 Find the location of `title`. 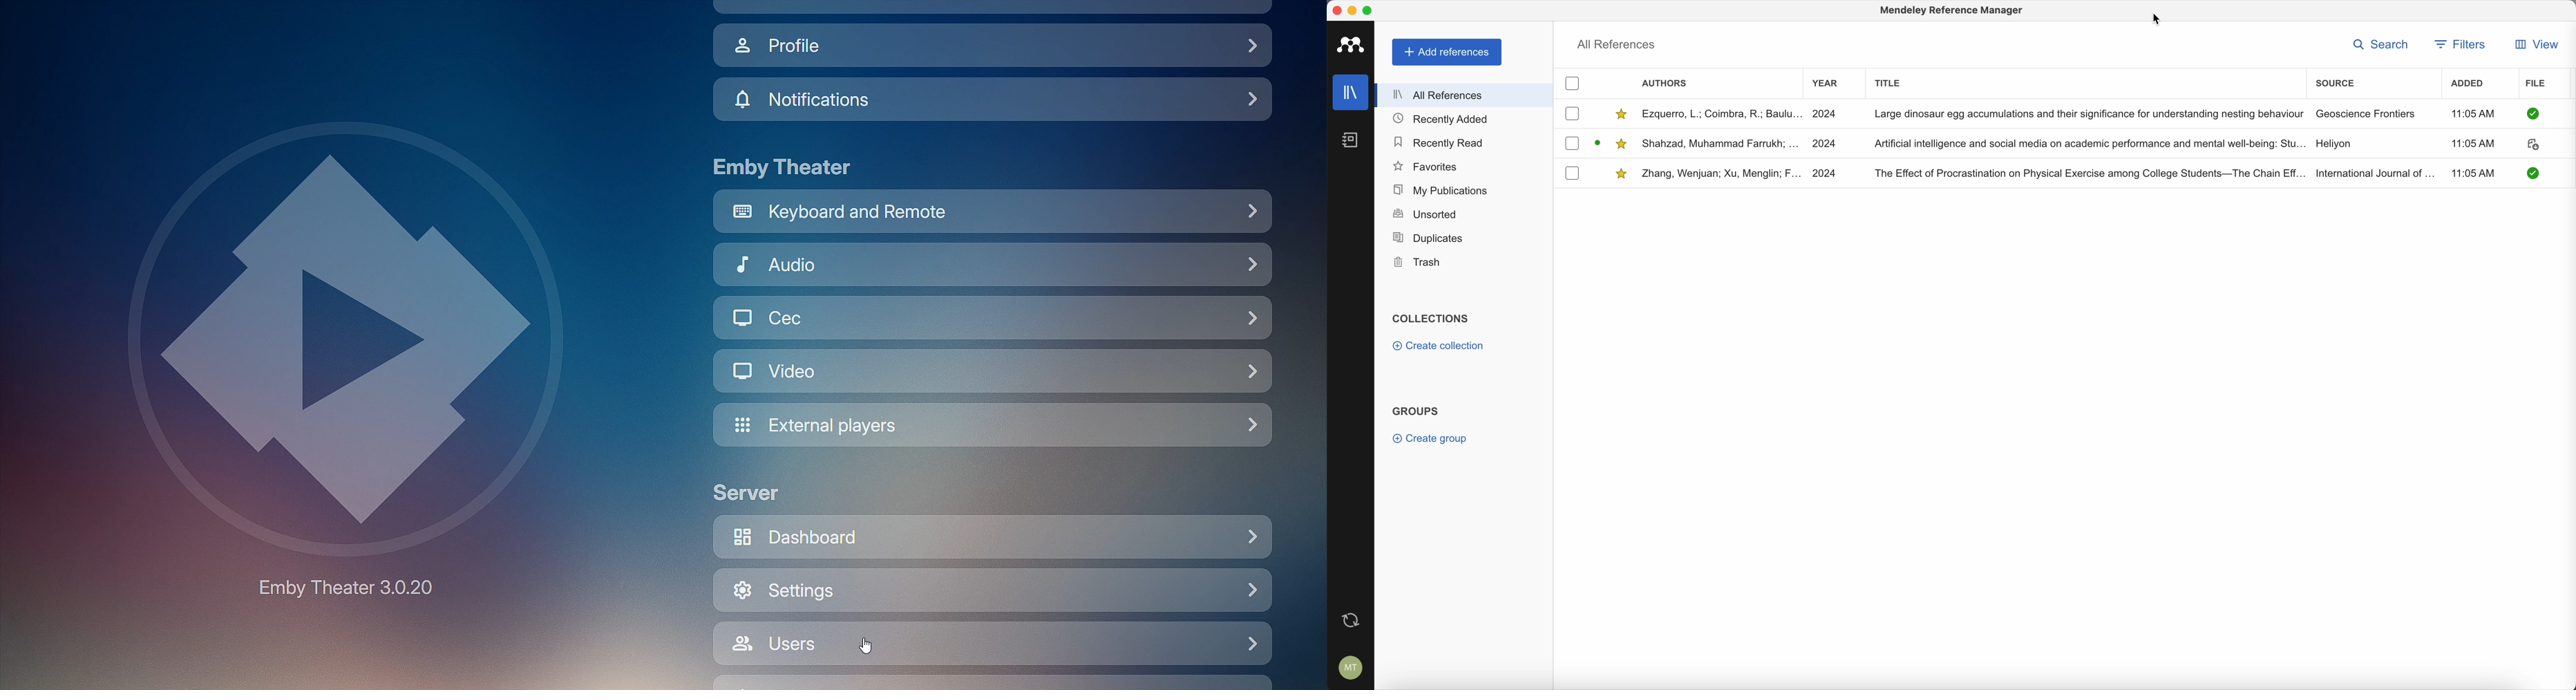

title is located at coordinates (1890, 82).